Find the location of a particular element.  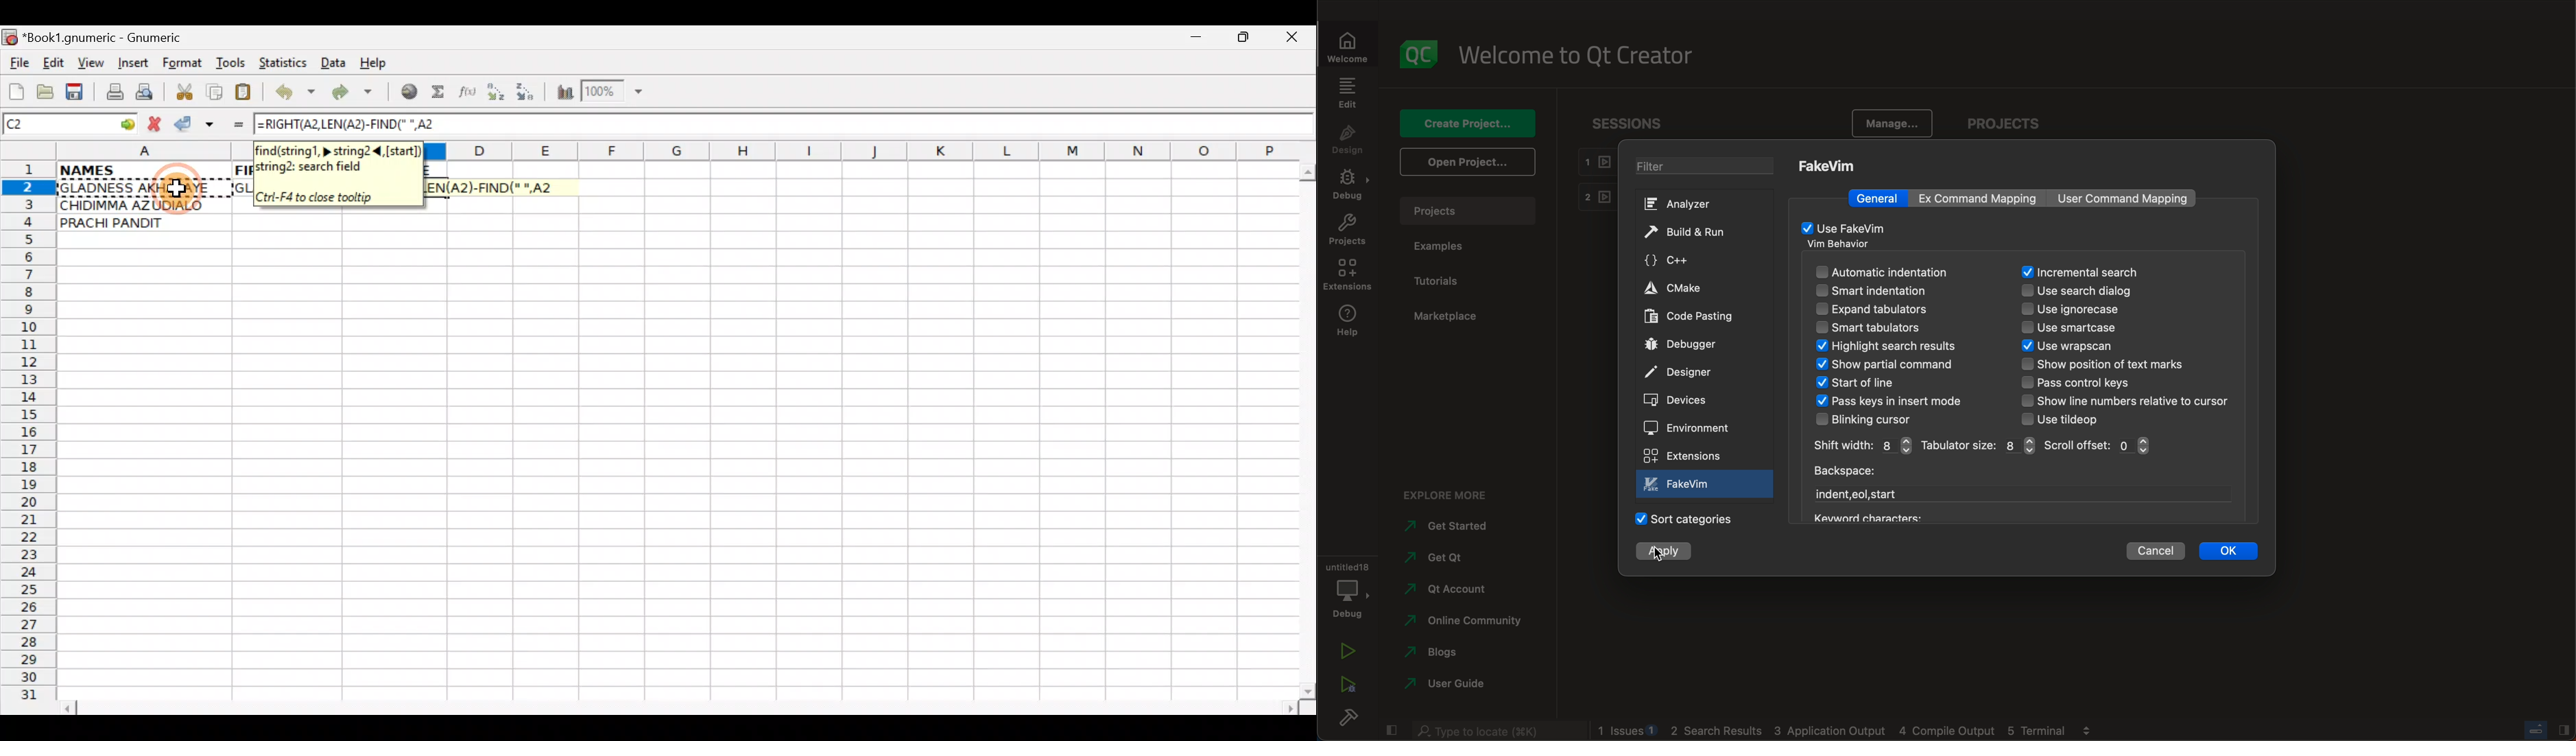

Statistics is located at coordinates (287, 62).